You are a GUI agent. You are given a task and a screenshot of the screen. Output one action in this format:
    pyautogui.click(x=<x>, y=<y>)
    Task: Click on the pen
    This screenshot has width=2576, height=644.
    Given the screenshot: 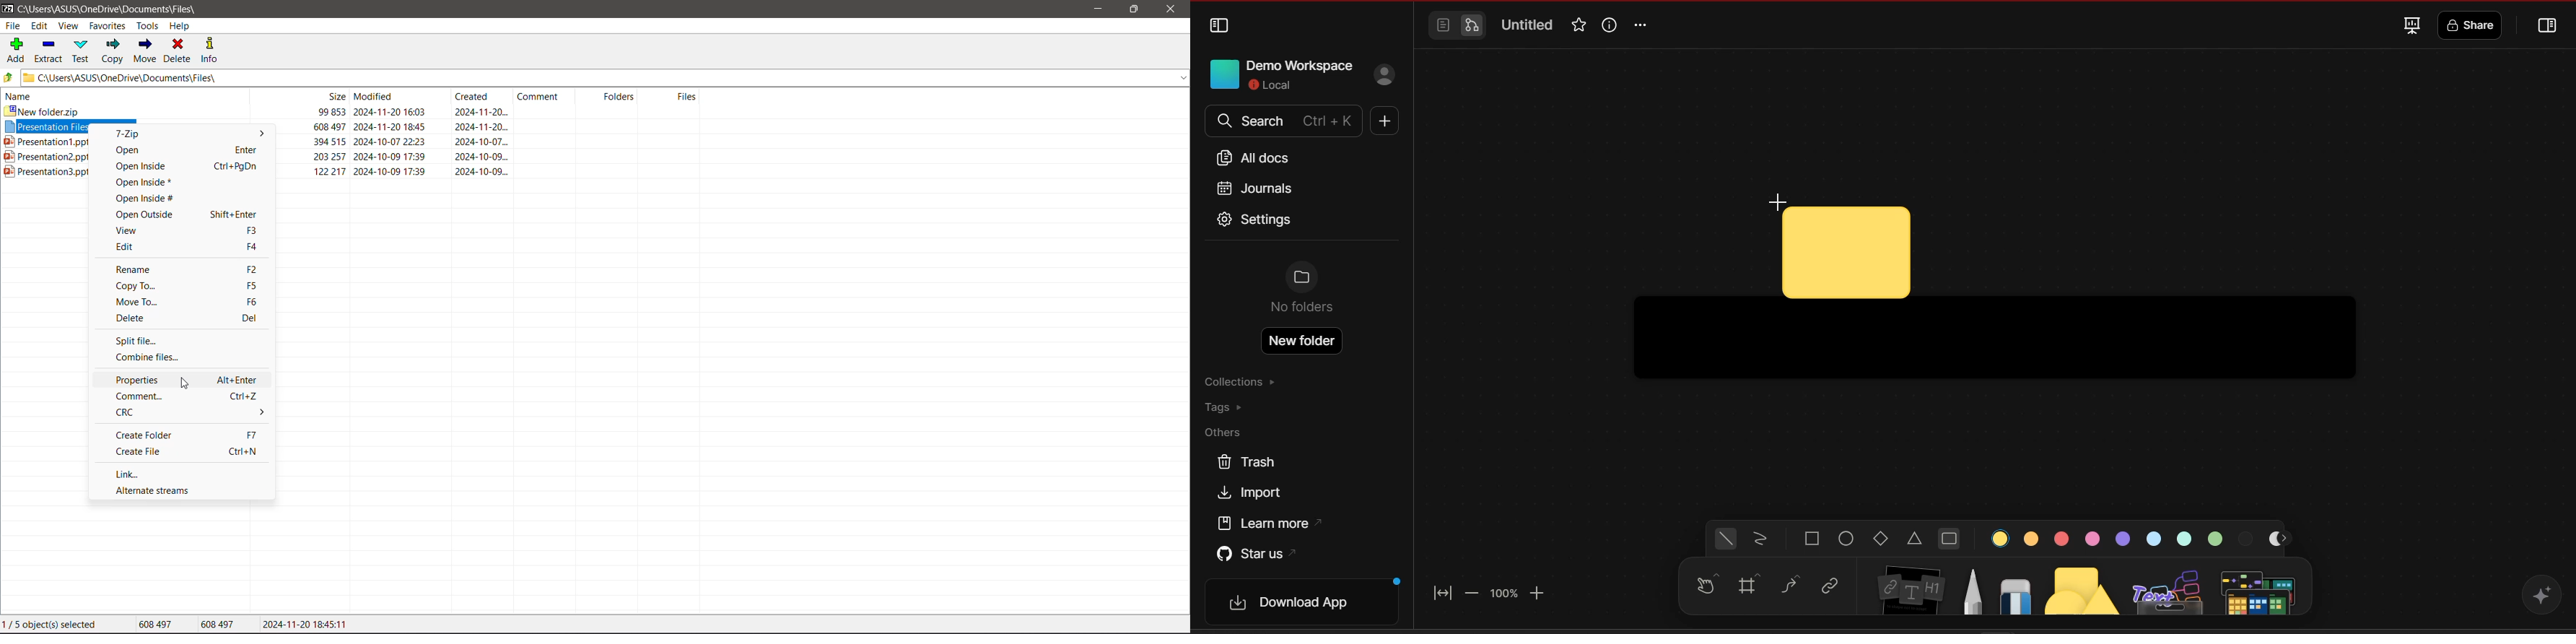 What is the action you would take?
    pyautogui.click(x=1973, y=590)
    